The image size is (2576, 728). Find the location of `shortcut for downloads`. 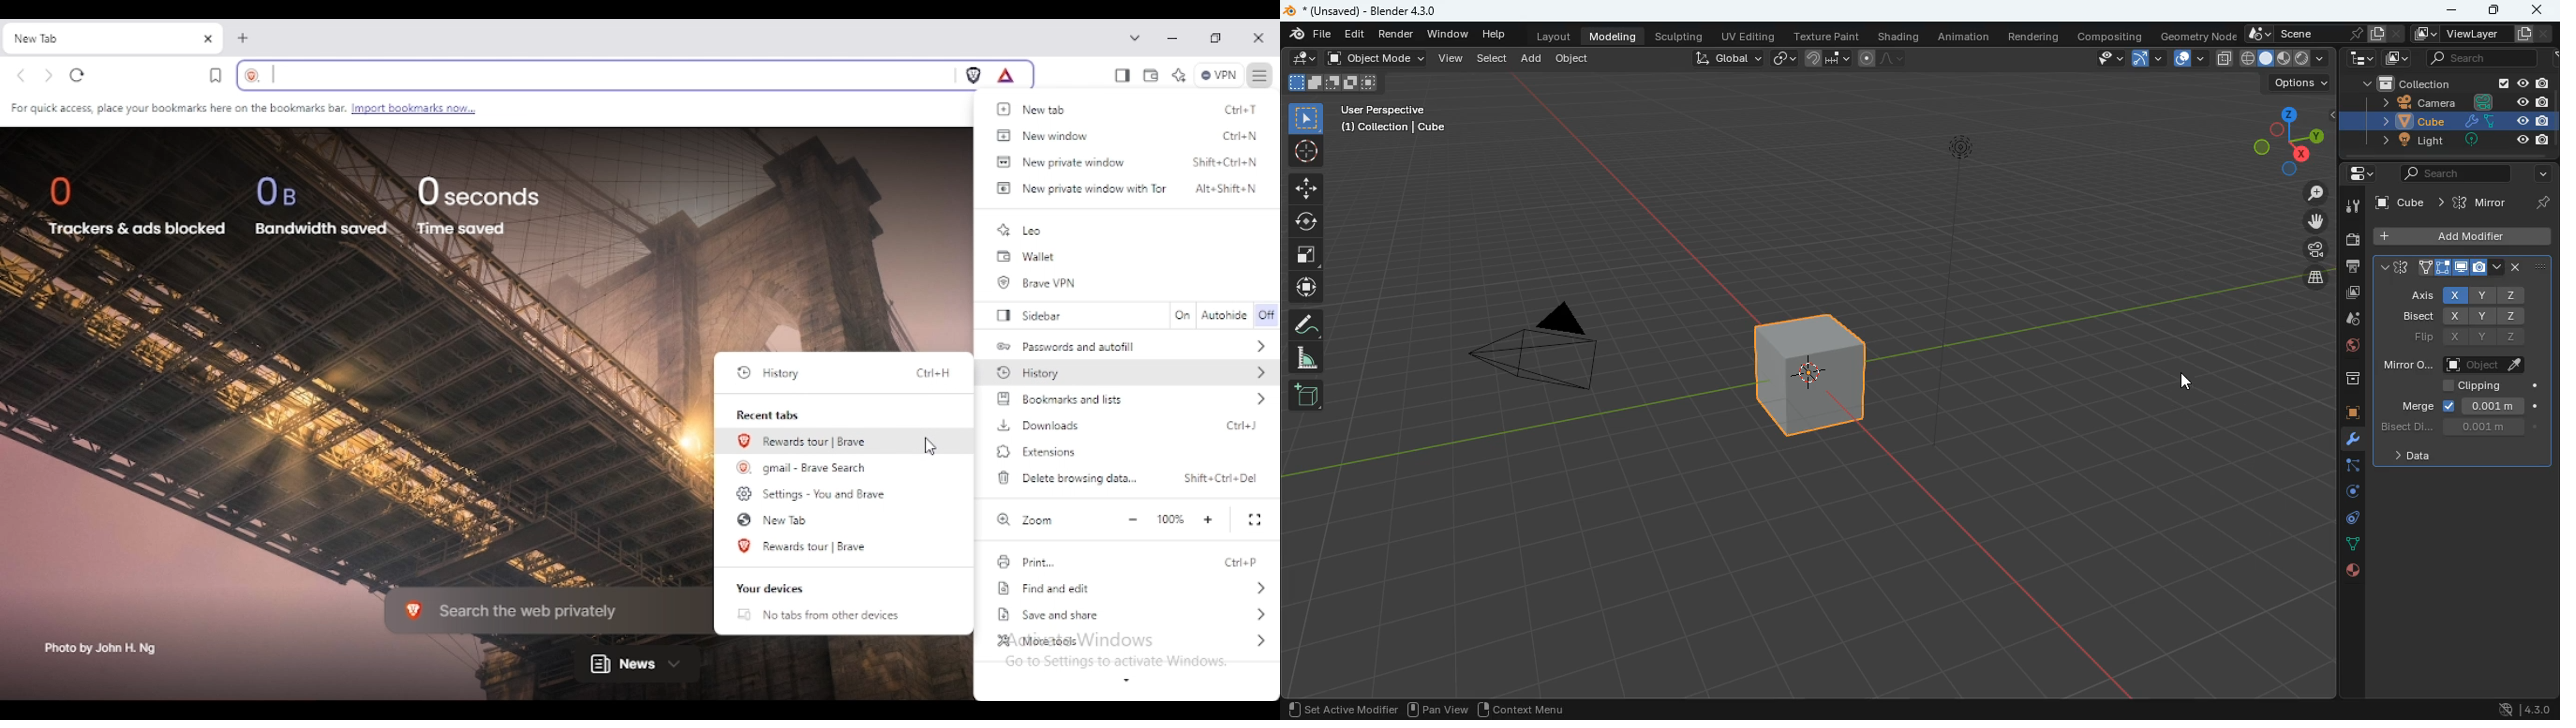

shortcut for downloads is located at coordinates (1242, 425).